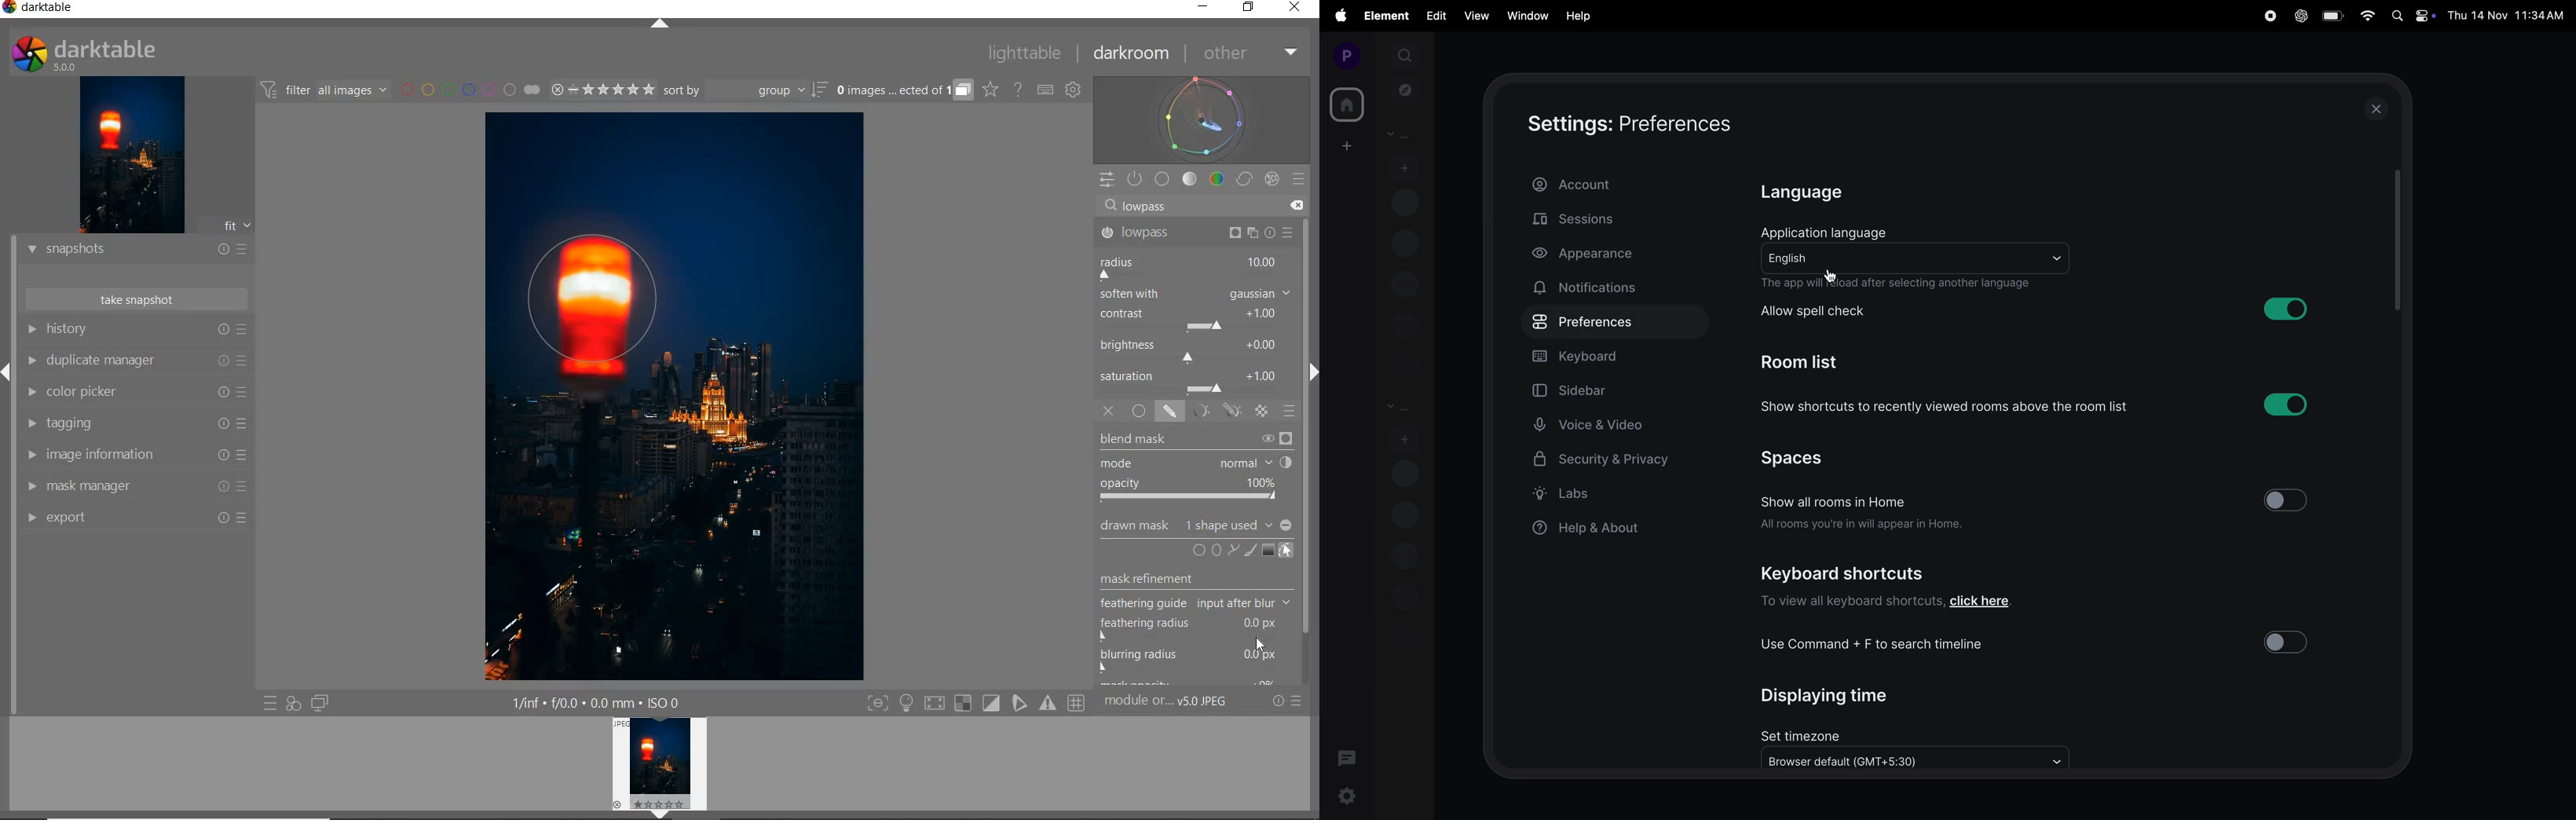 Image resolution: width=2576 pixels, height=840 pixels. Describe the element at coordinates (1272, 178) in the screenshot. I see `EFFECT` at that location.